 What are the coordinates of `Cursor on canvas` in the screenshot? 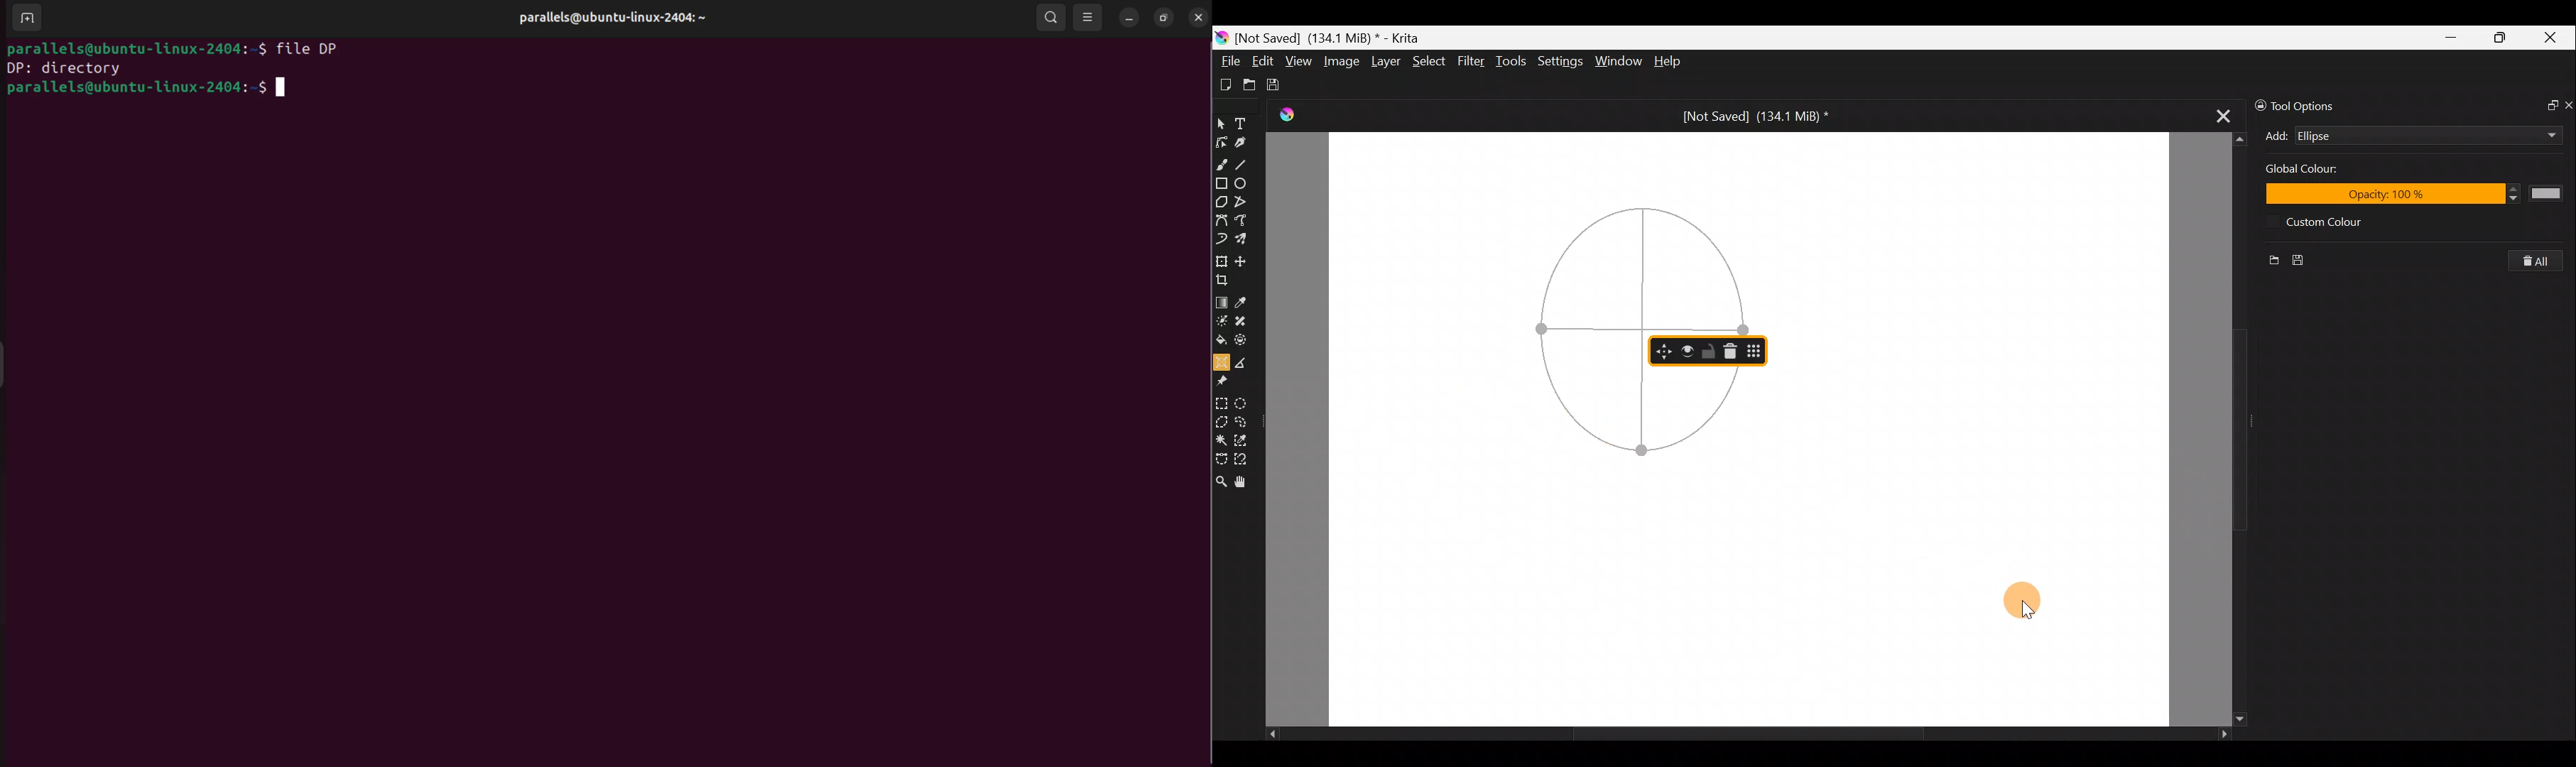 It's located at (2022, 601).